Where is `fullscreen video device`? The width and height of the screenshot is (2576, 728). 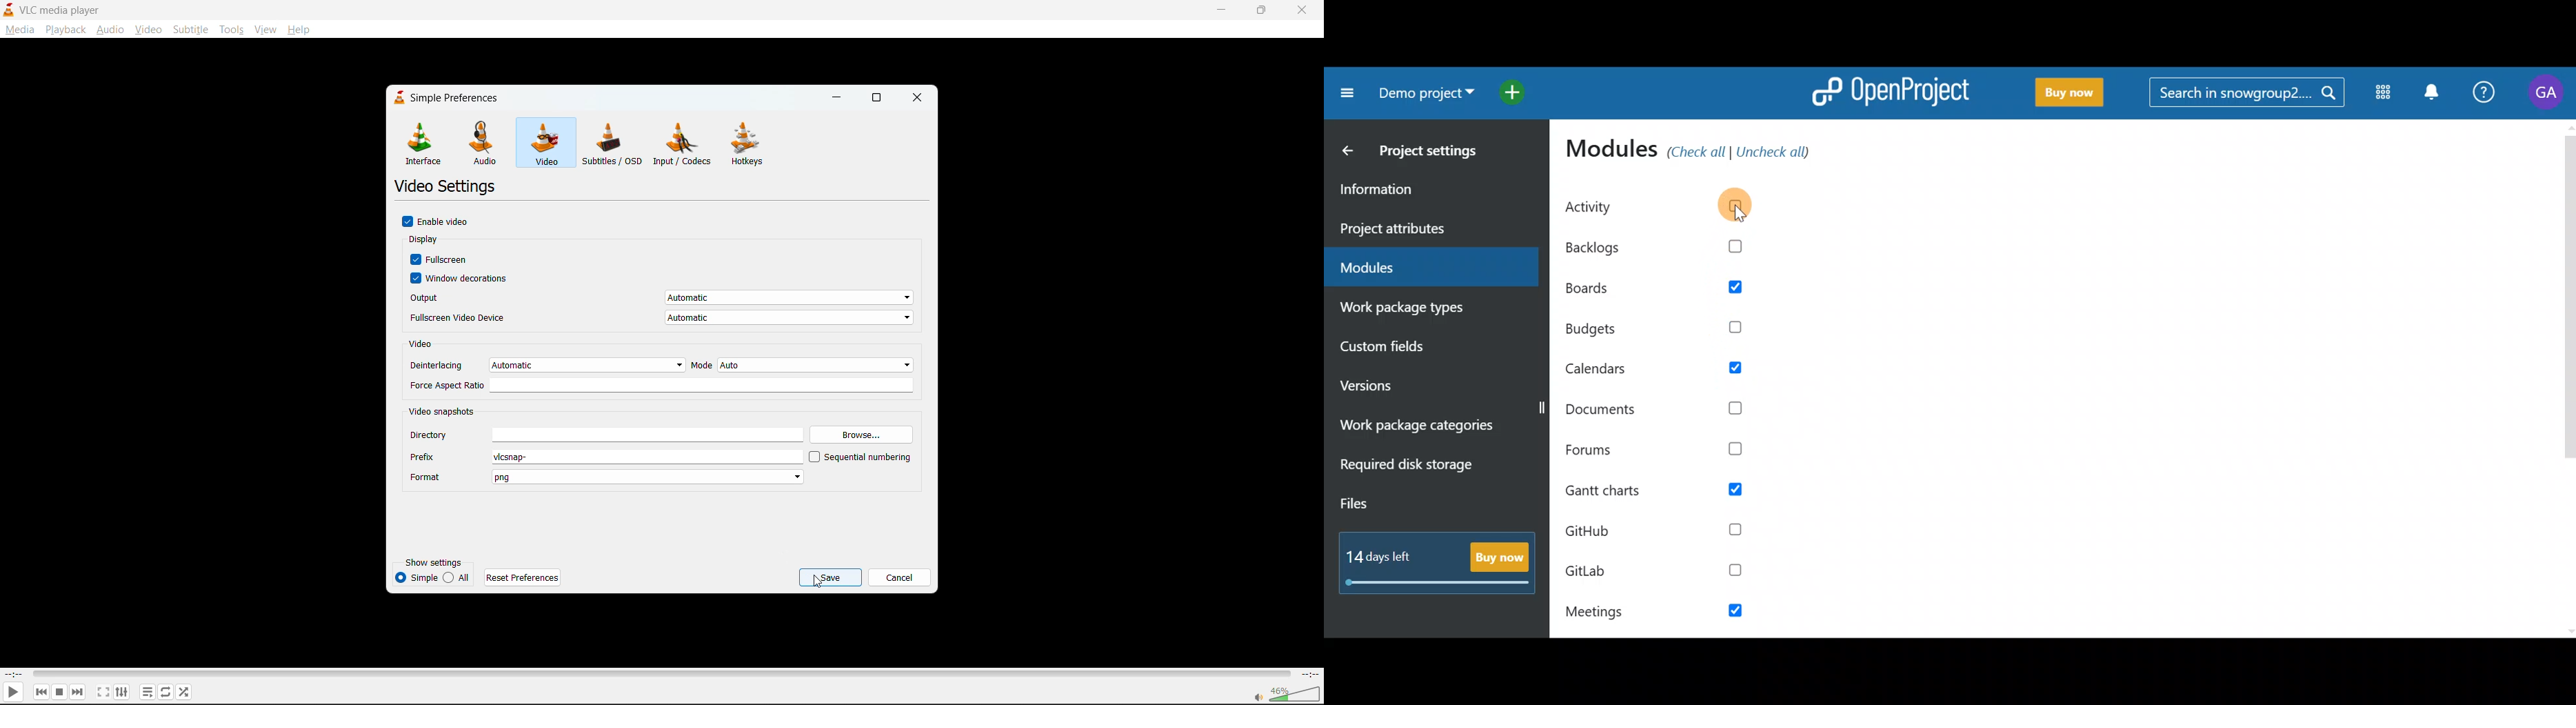 fullscreen video device is located at coordinates (657, 317).